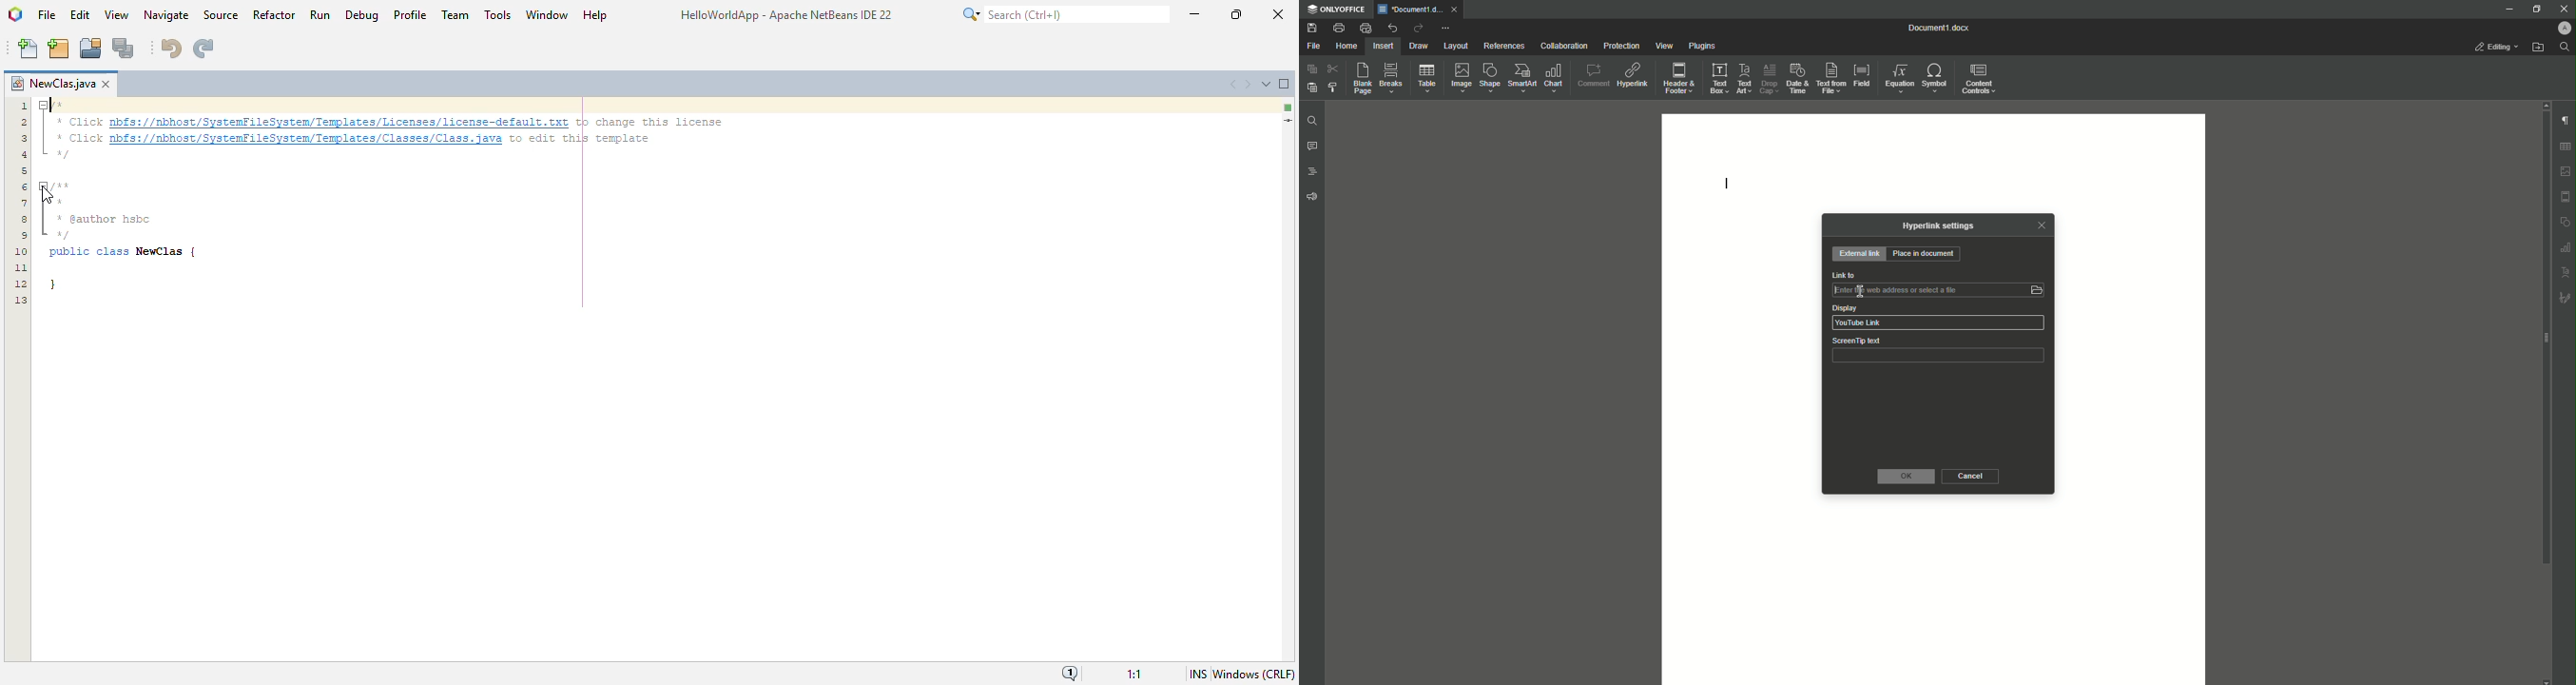 The image size is (2576, 700). Describe the element at coordinates (2559, 28) in the screenshot. I see `Profile` at that location.